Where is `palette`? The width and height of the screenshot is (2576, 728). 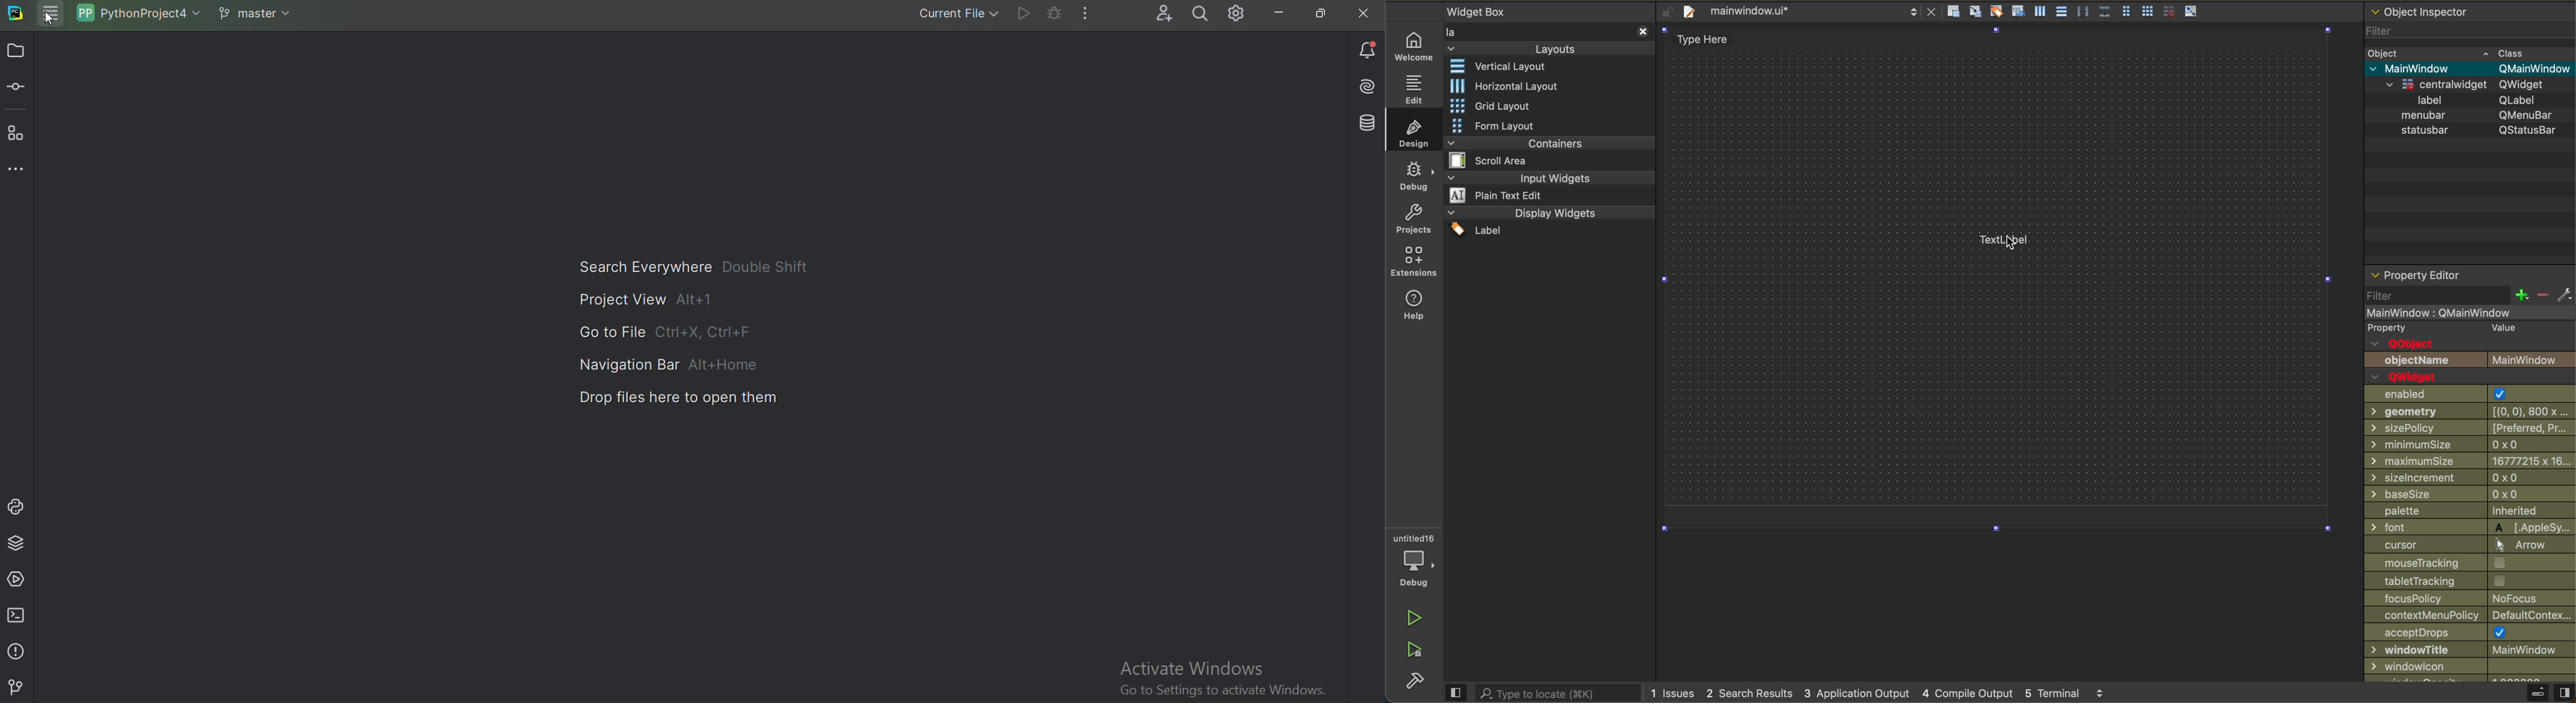 palette is located at coordinates (2464, 511).